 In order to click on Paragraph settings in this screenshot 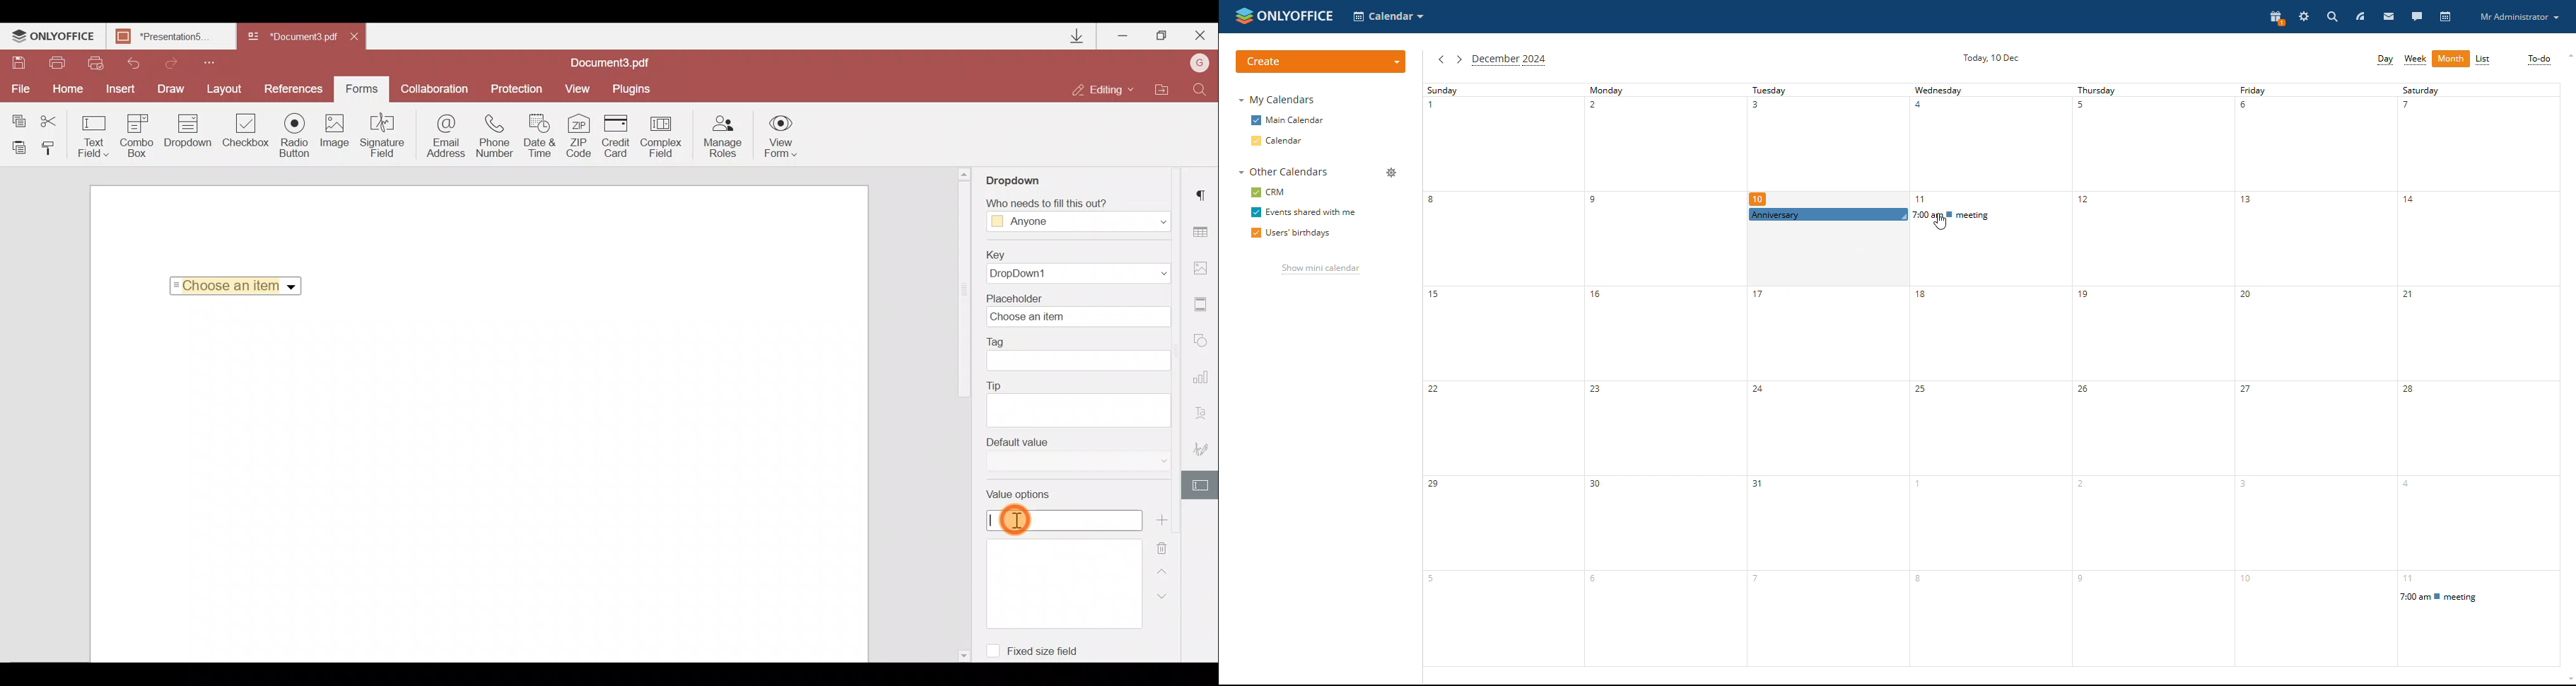, I will do `click(1204, 191)`.